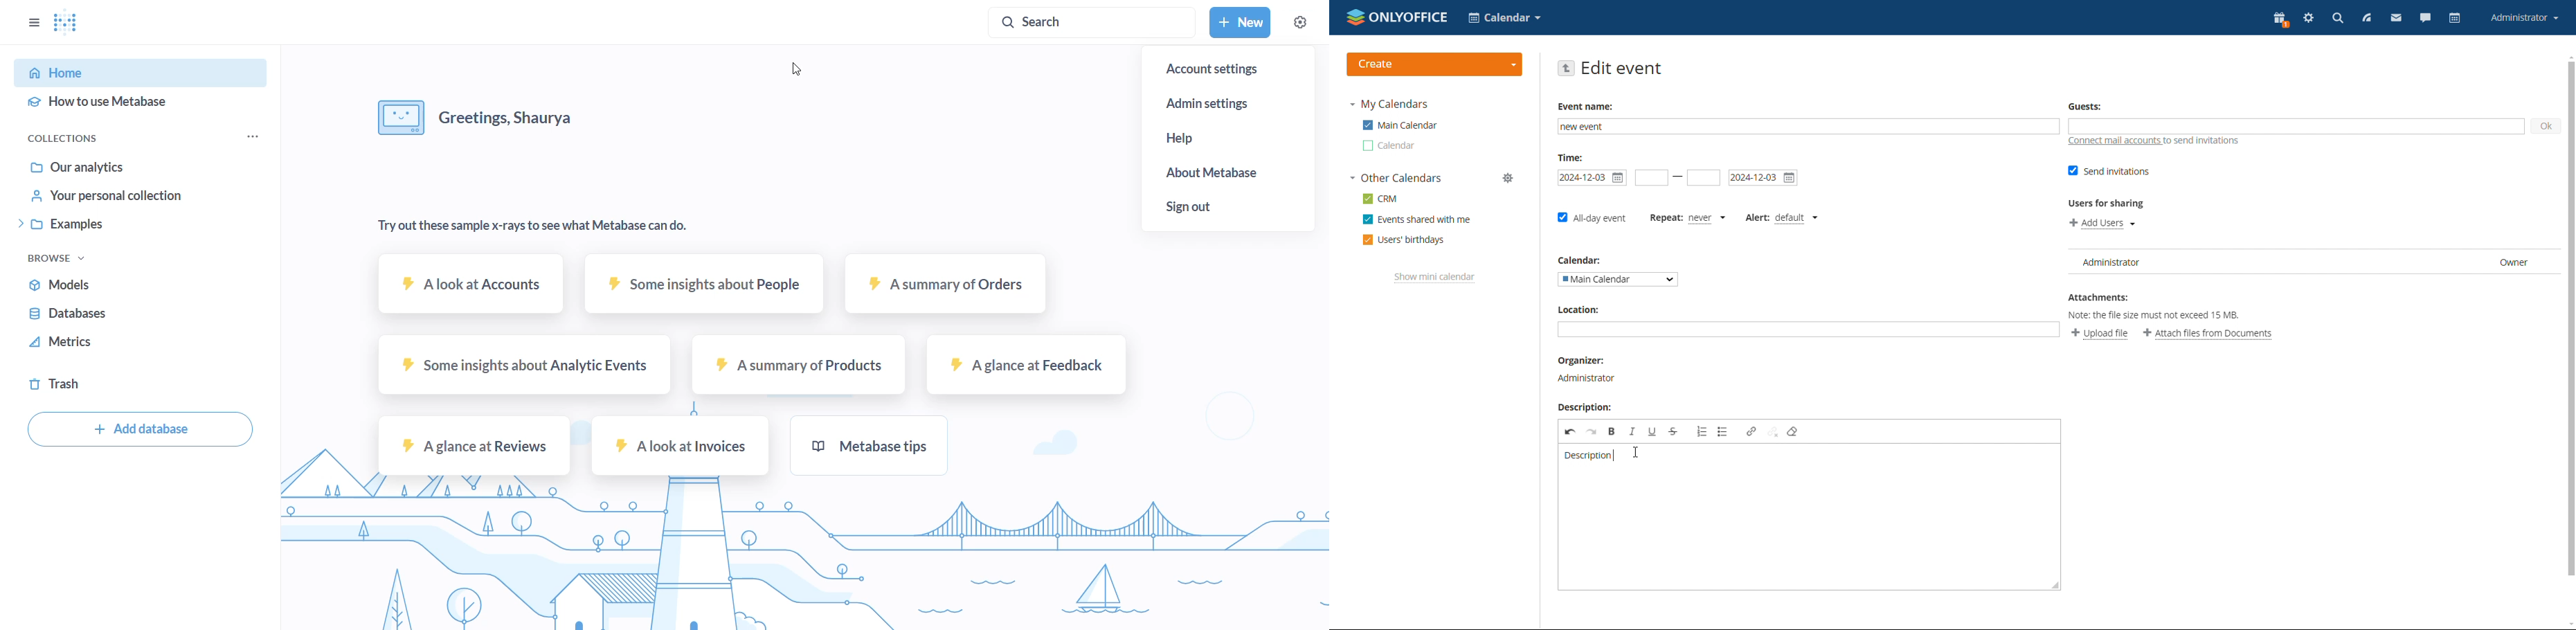  What do you see at coordinates (1763, 178) in the screenshot?
I see `end date` at bounding box center [1763, 178].